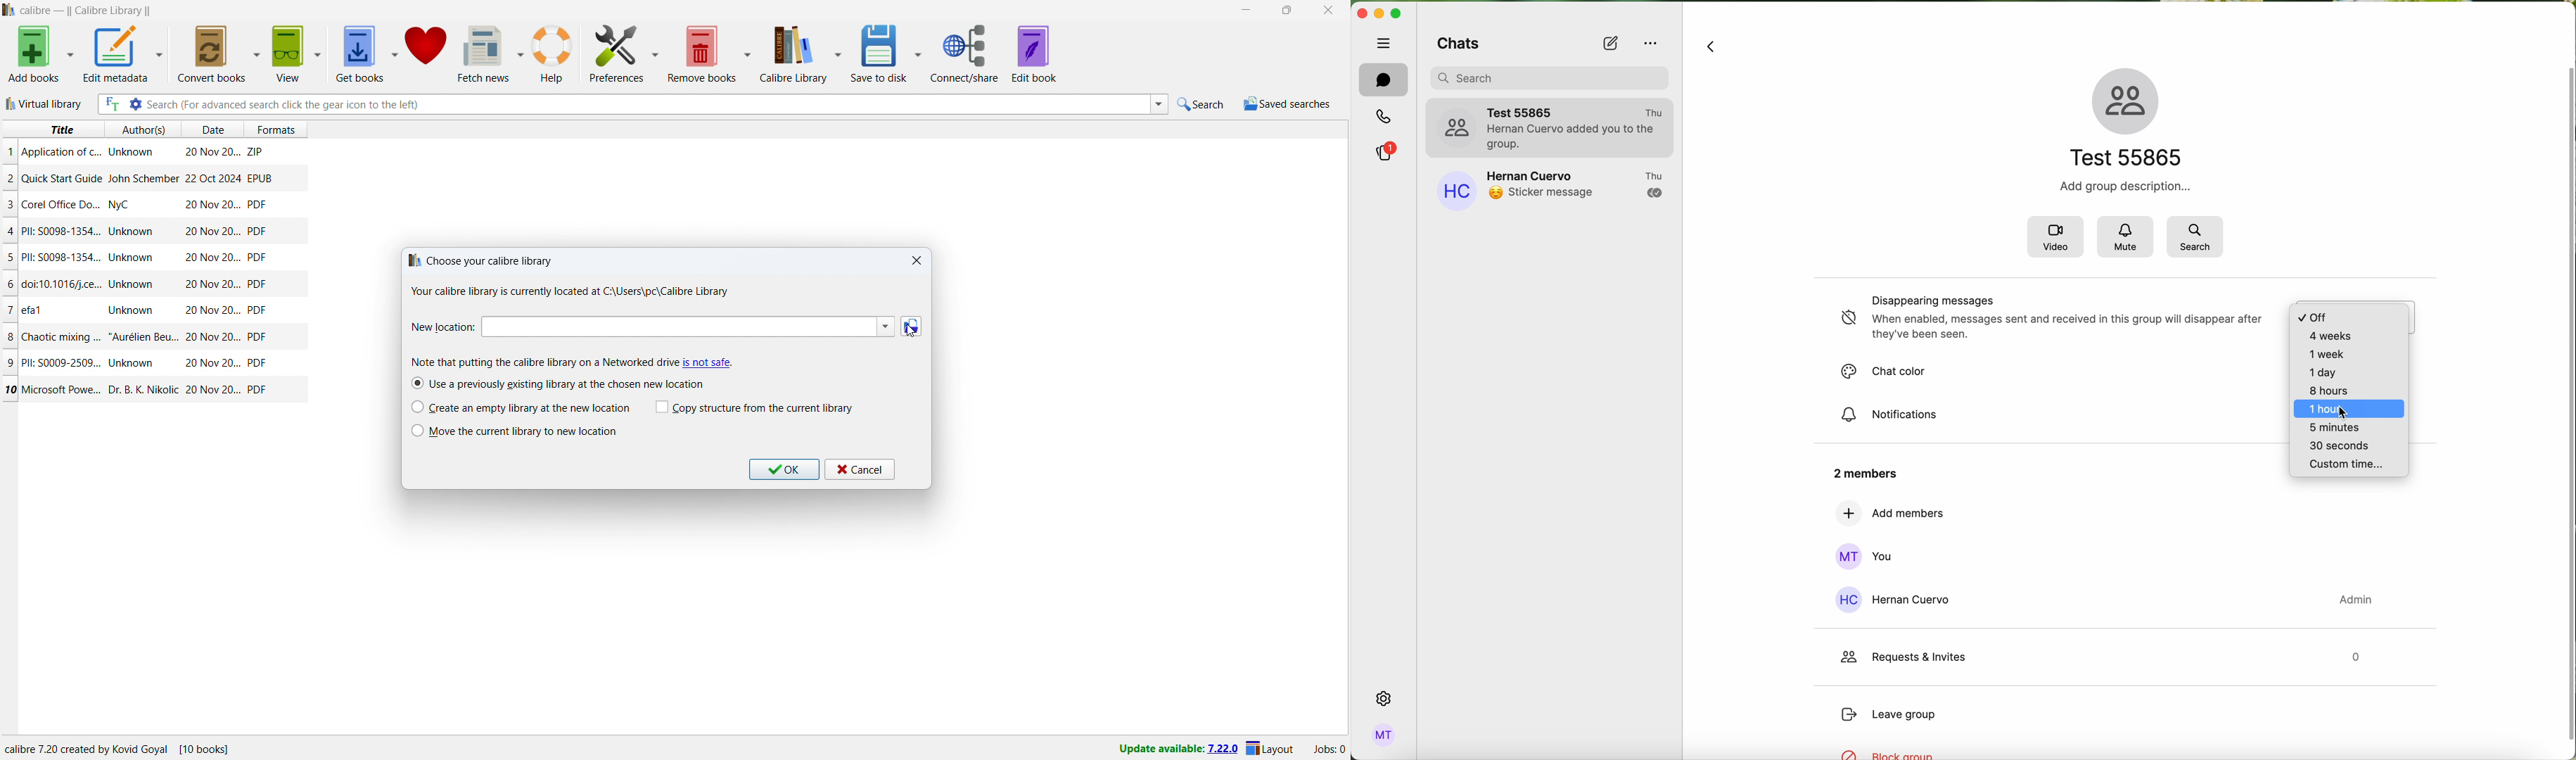 The image size is (2576, 784). Describe the element at coordinates (1385, 116) in the screenshot. I see `calls` at that location.